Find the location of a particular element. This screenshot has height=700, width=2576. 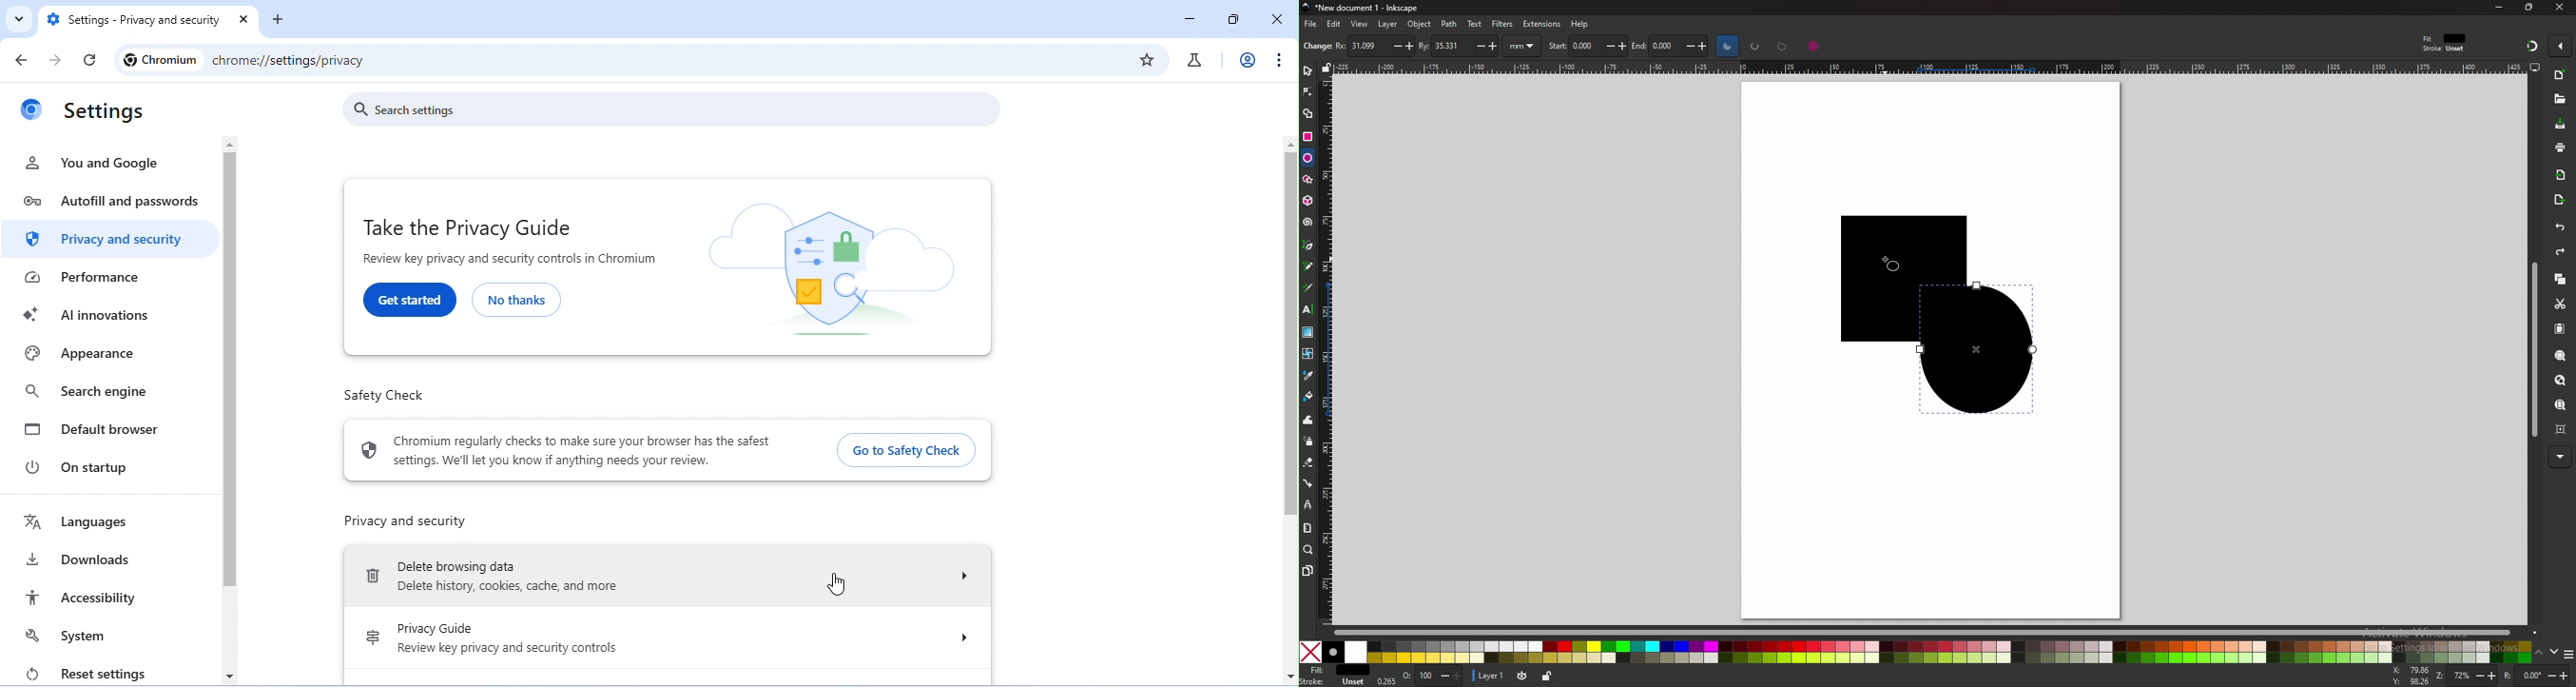

vertical ruler is located at coordinates (1328, 349).